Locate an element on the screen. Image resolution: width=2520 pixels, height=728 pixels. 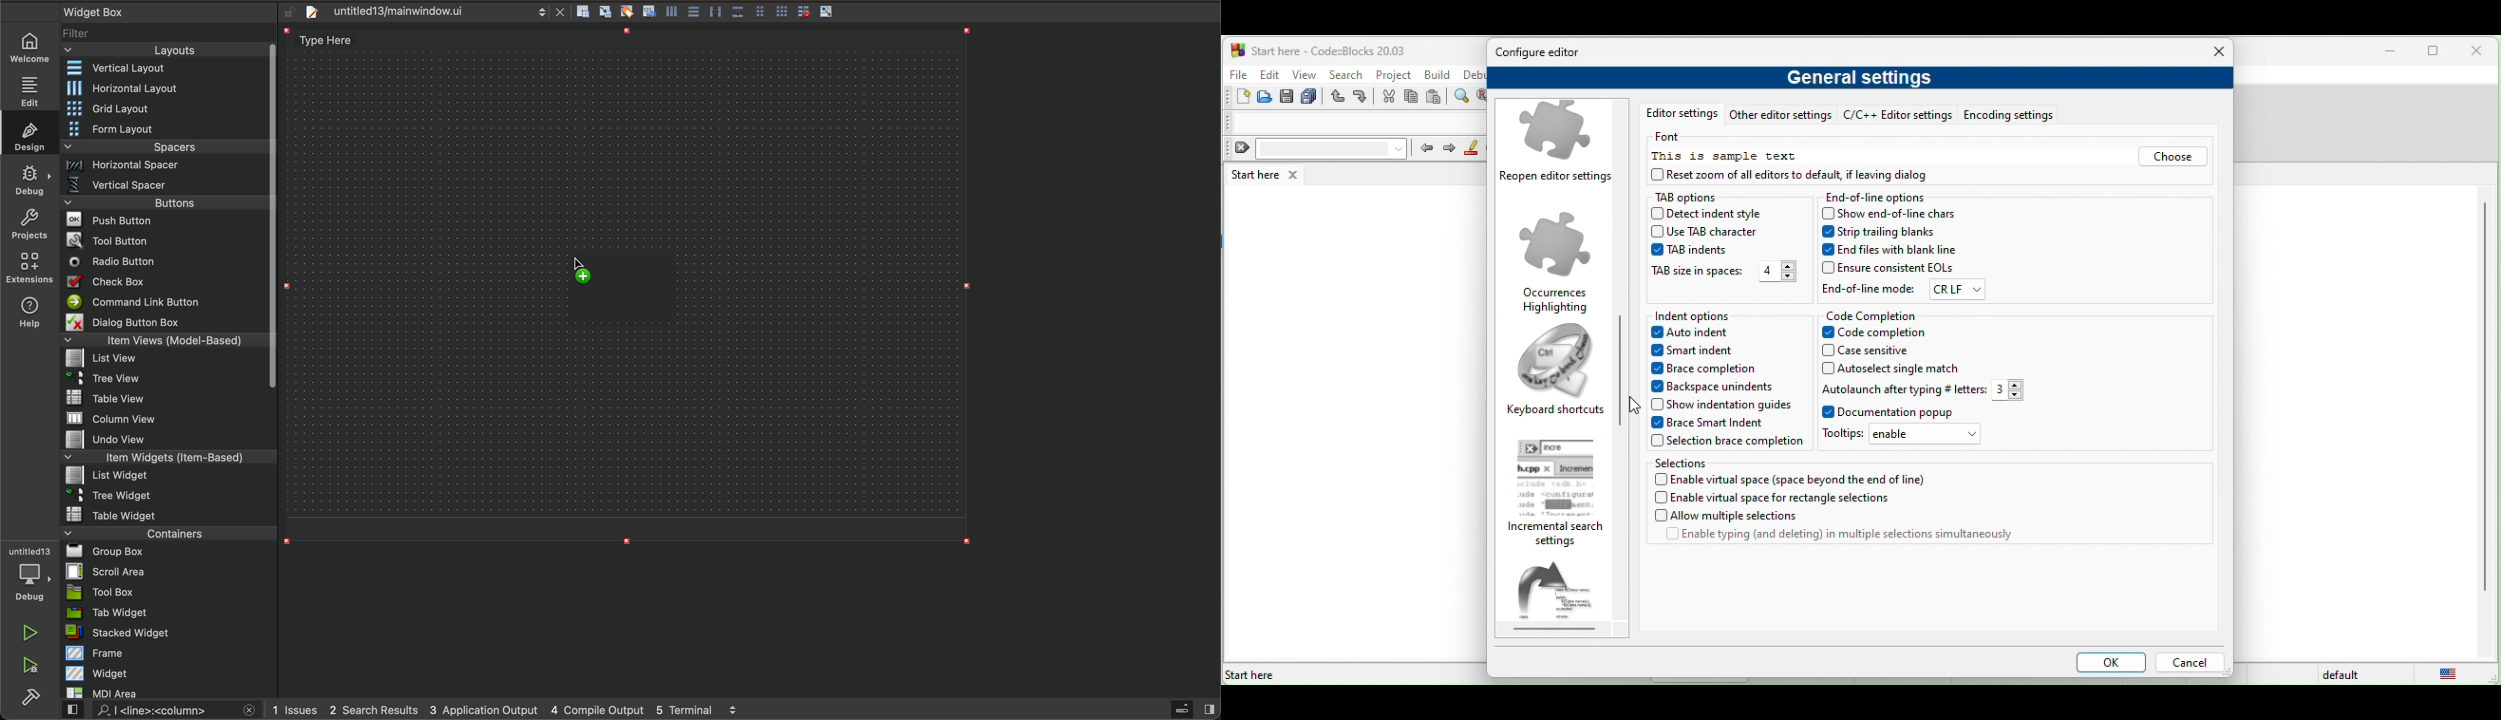
next  is located at coordinates (1449, 149).